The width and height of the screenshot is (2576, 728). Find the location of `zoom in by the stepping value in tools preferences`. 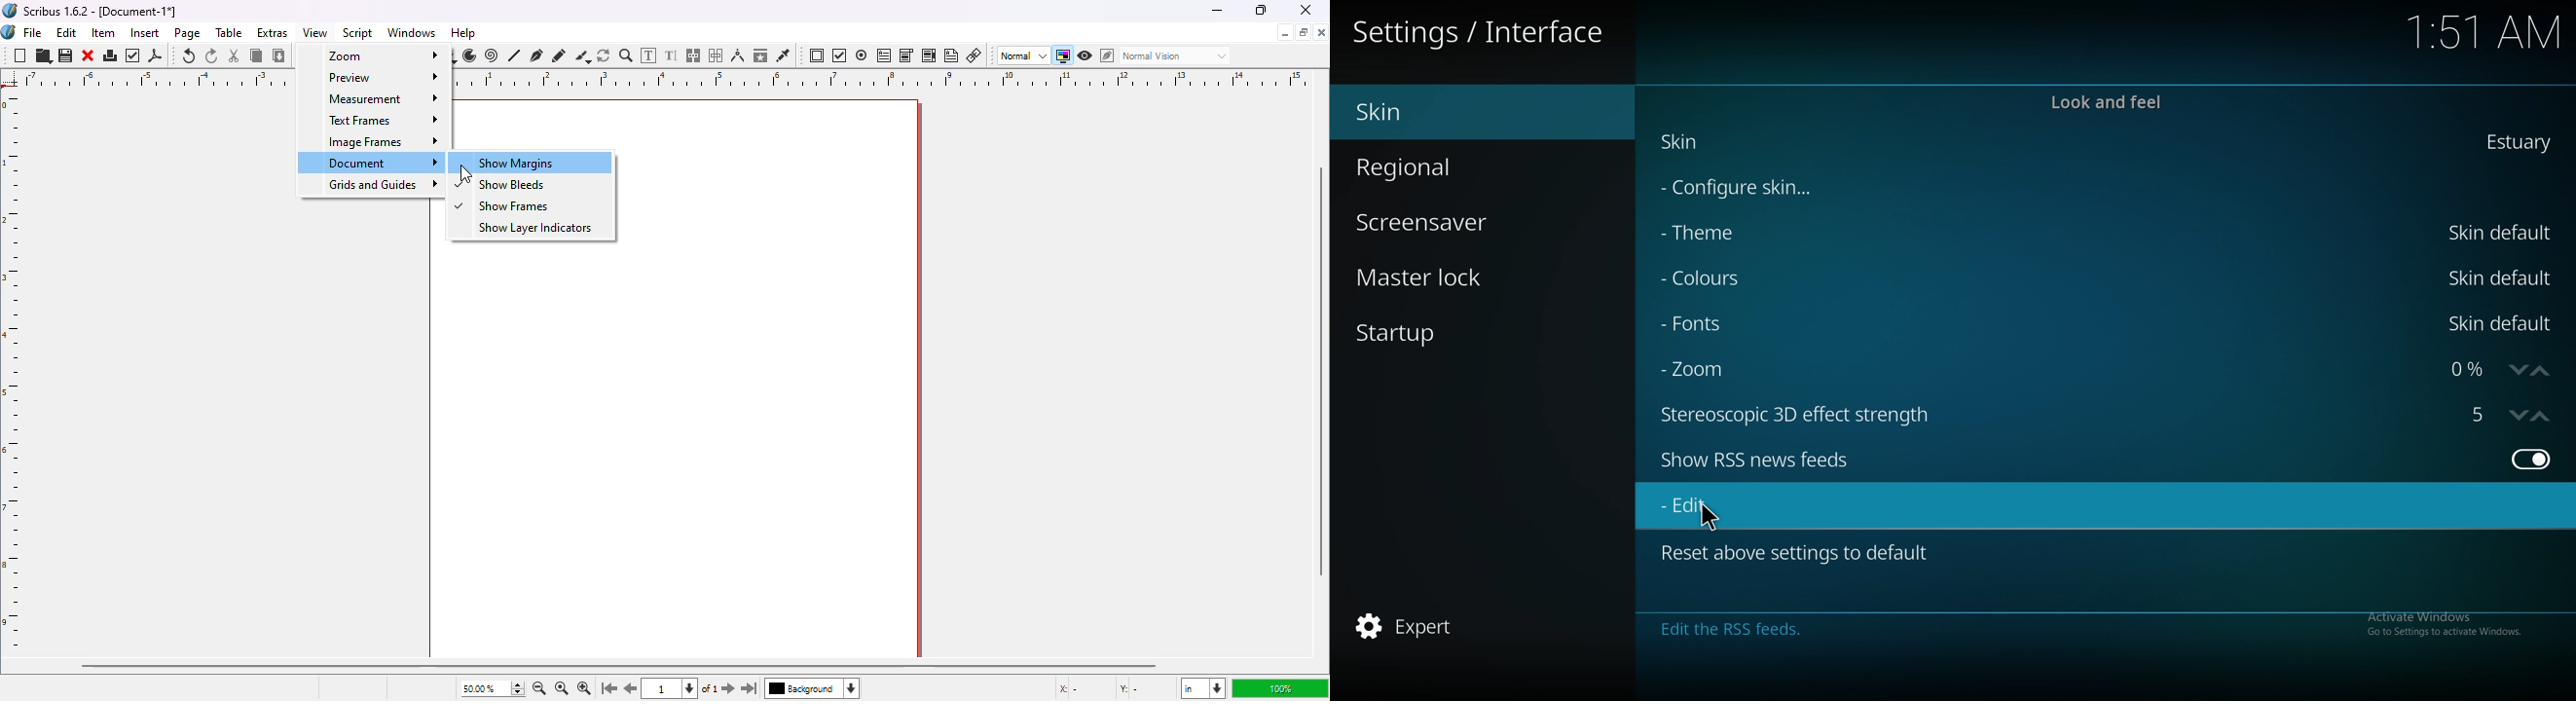

zoom in by the stepping value in tools preferences is located at coordinates (583, 689).